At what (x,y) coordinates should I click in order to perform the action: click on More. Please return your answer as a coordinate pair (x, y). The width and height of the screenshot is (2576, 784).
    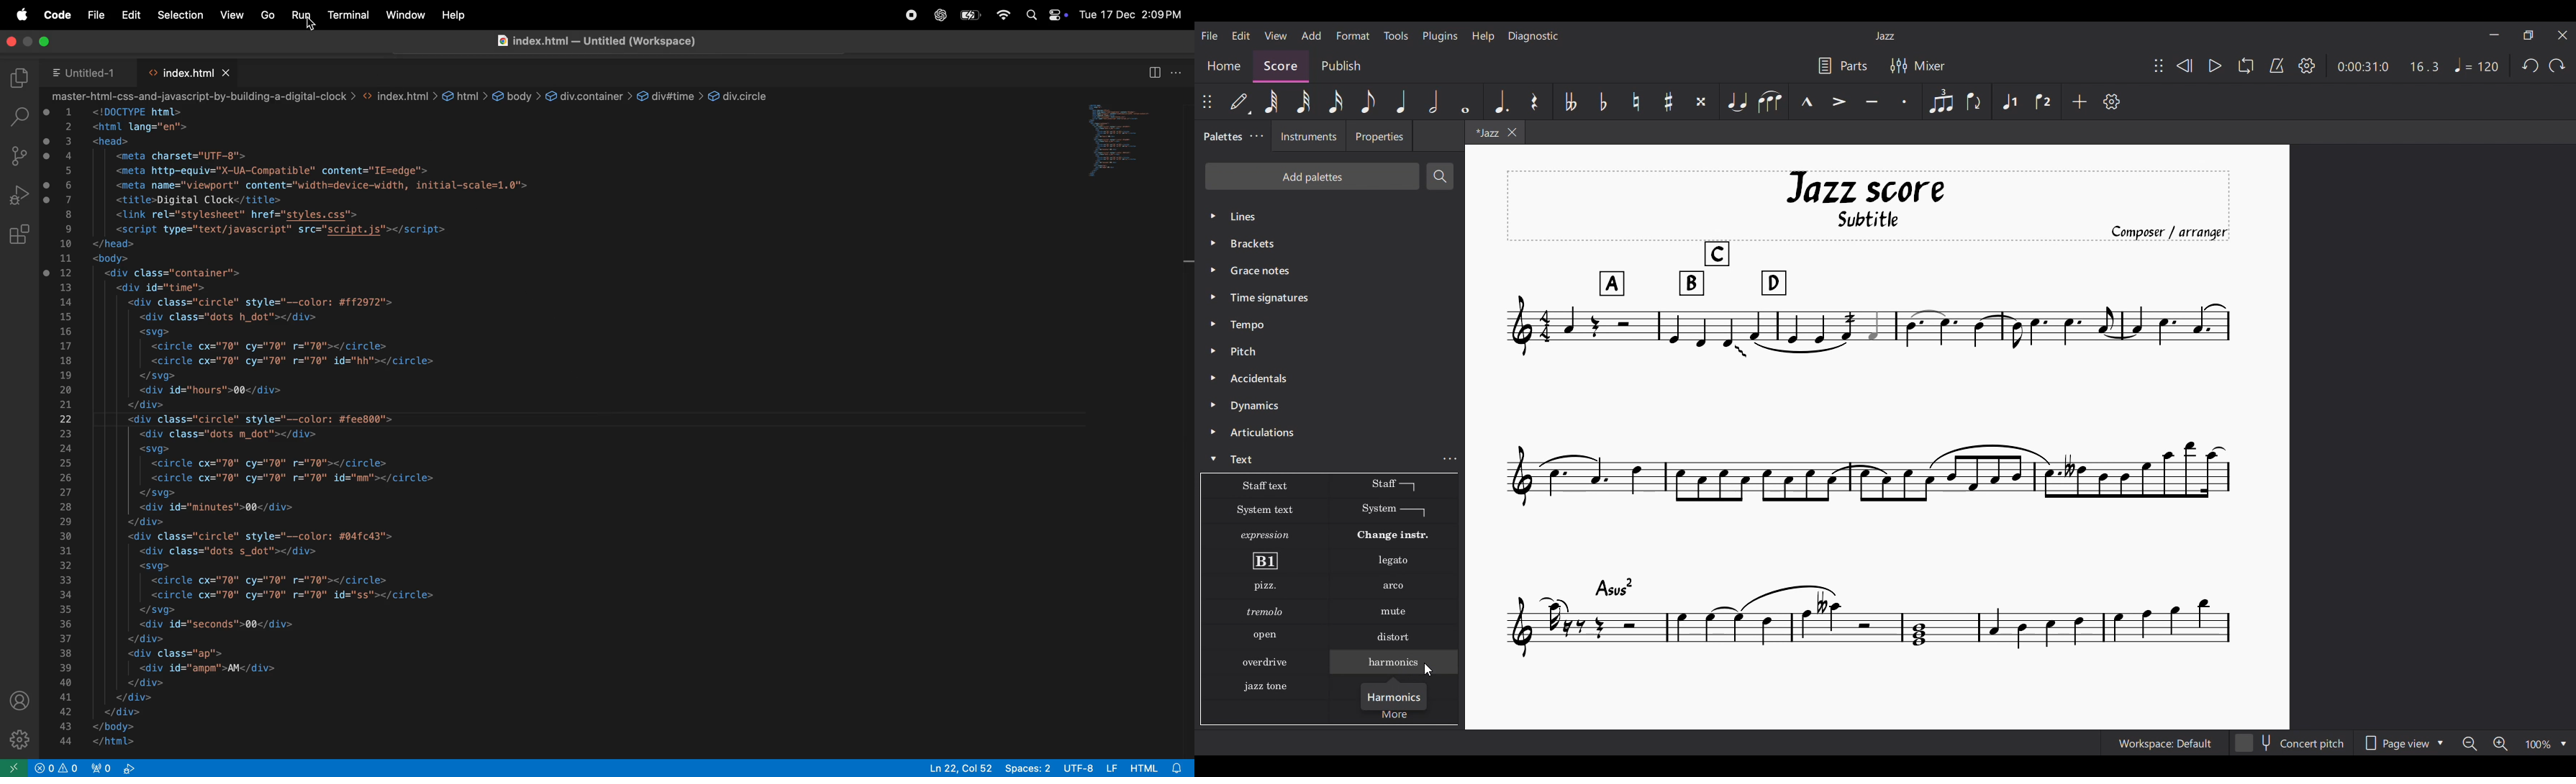
    Looking at the image, I should click on (1397, 717).